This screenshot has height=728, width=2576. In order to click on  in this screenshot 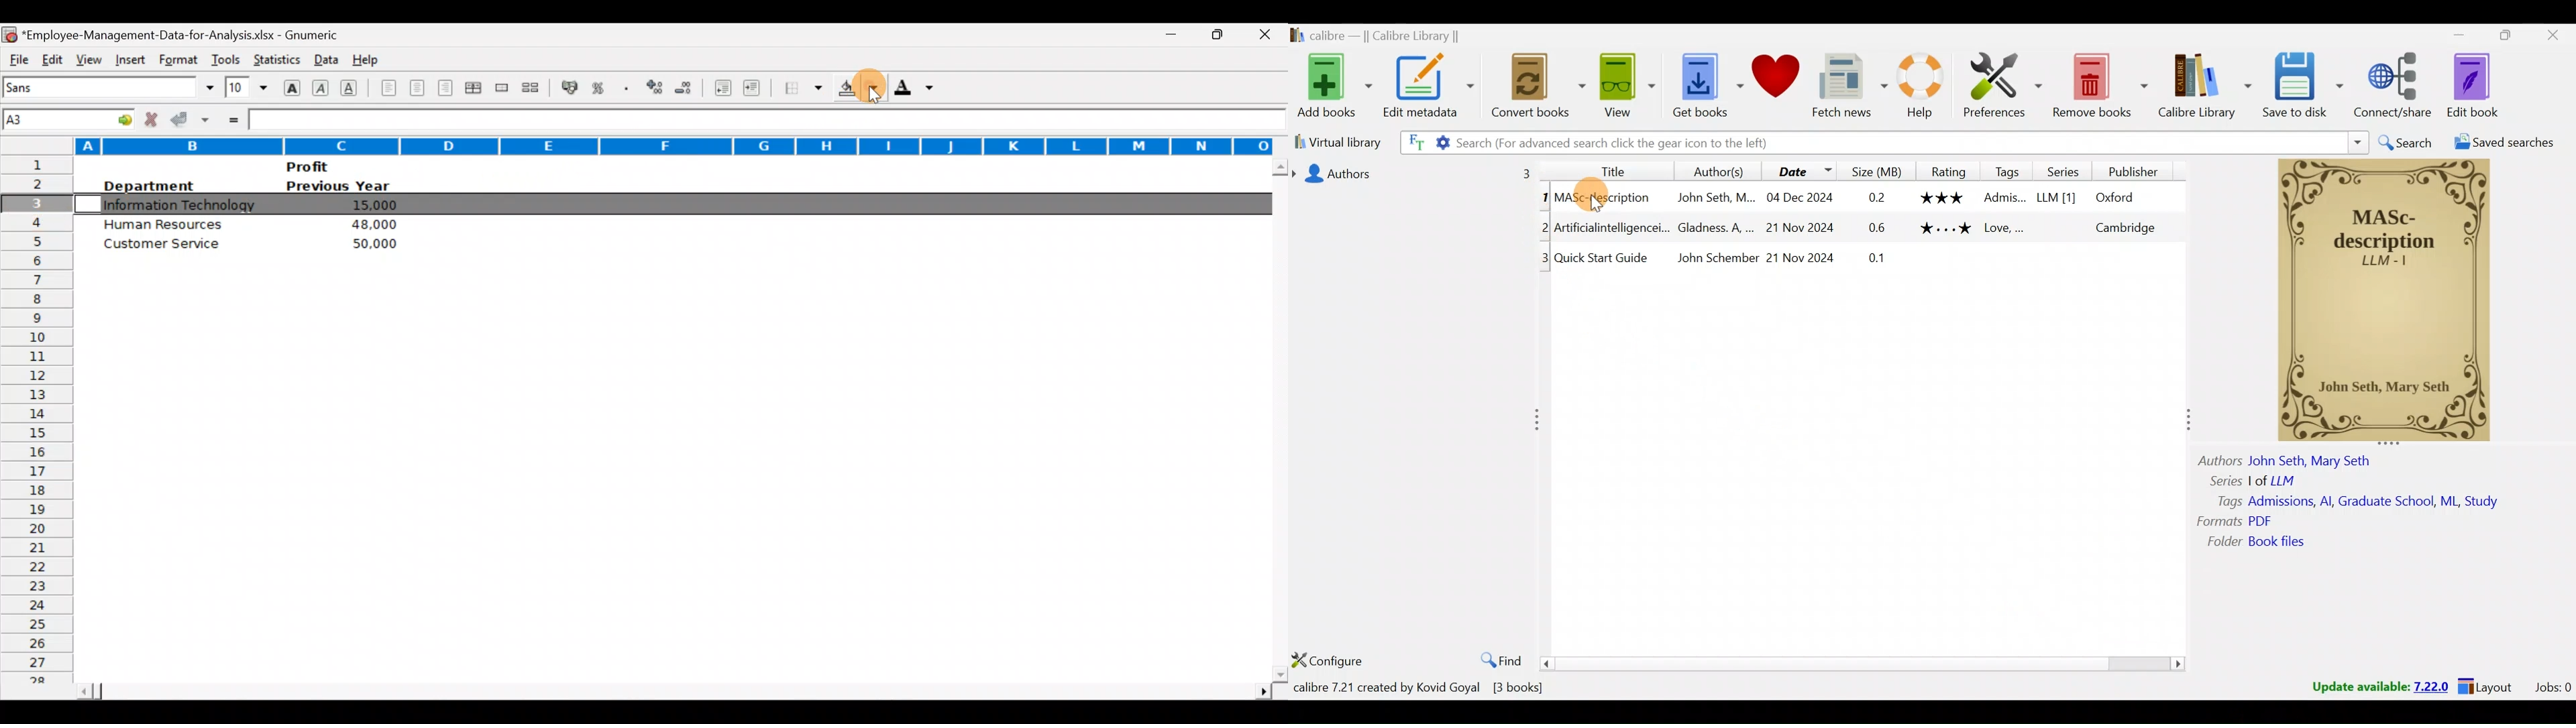, I will do `click(2263, 520)`.